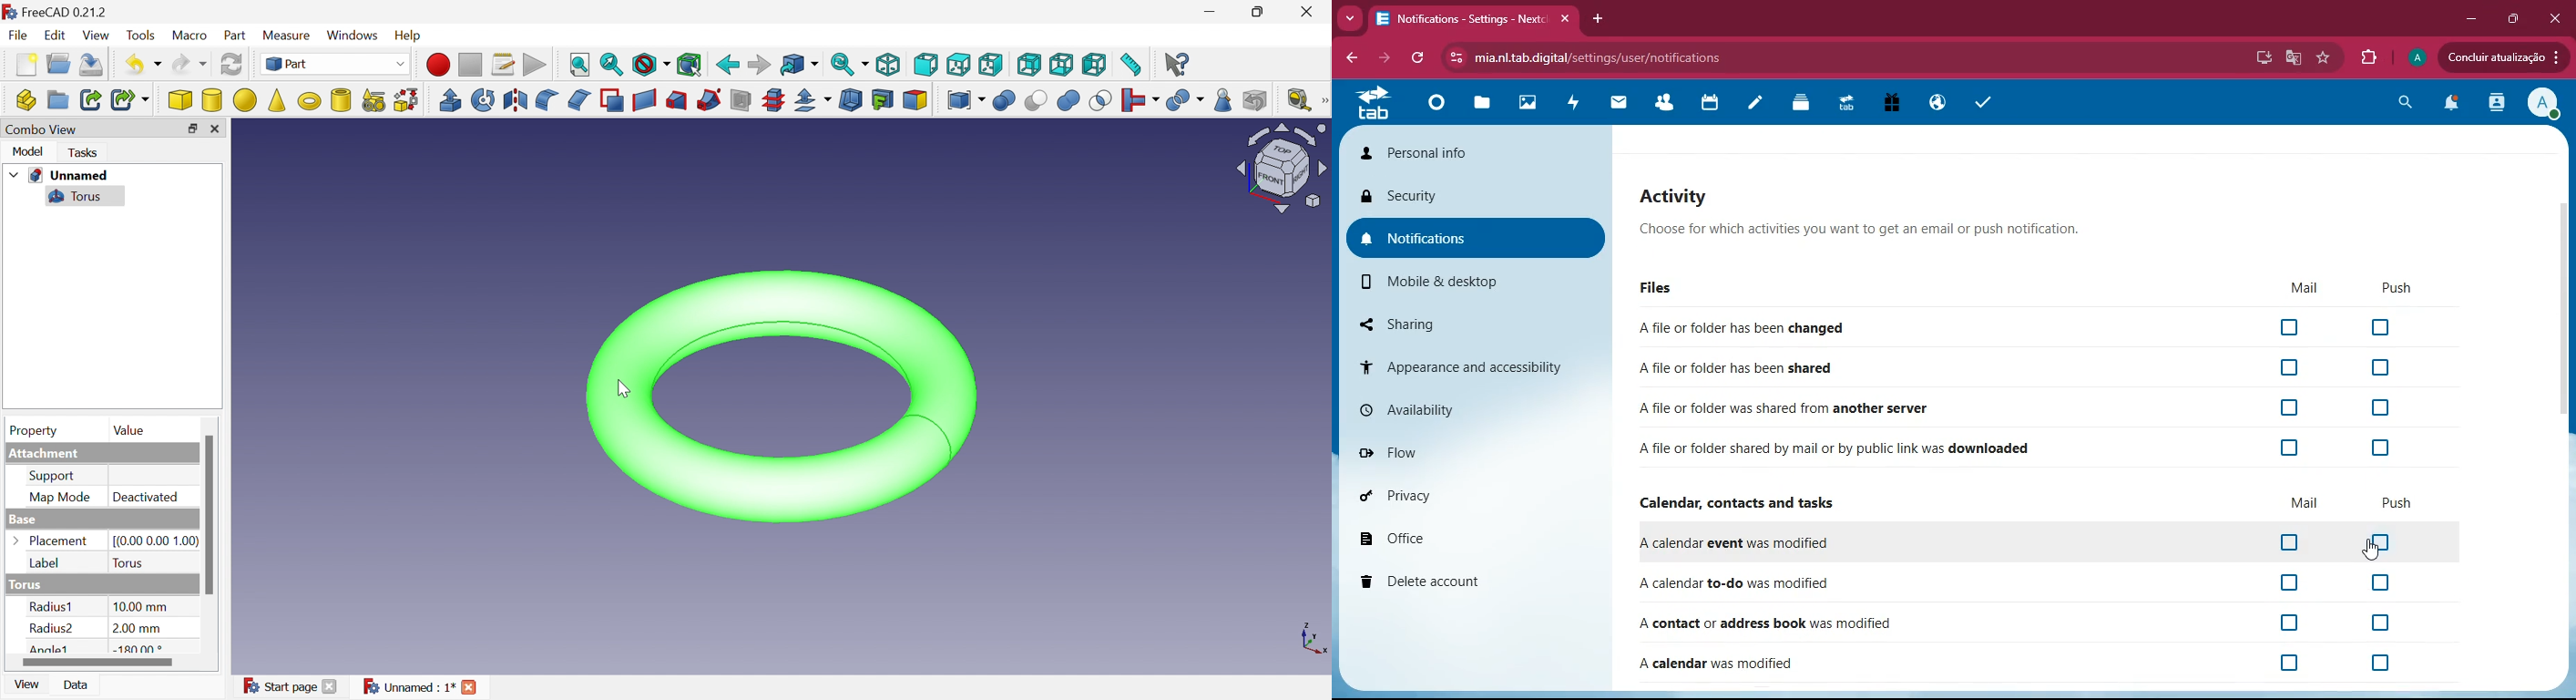 This screenshot has height=700, width=2576. I want to click on Torus, so click(74, 197).